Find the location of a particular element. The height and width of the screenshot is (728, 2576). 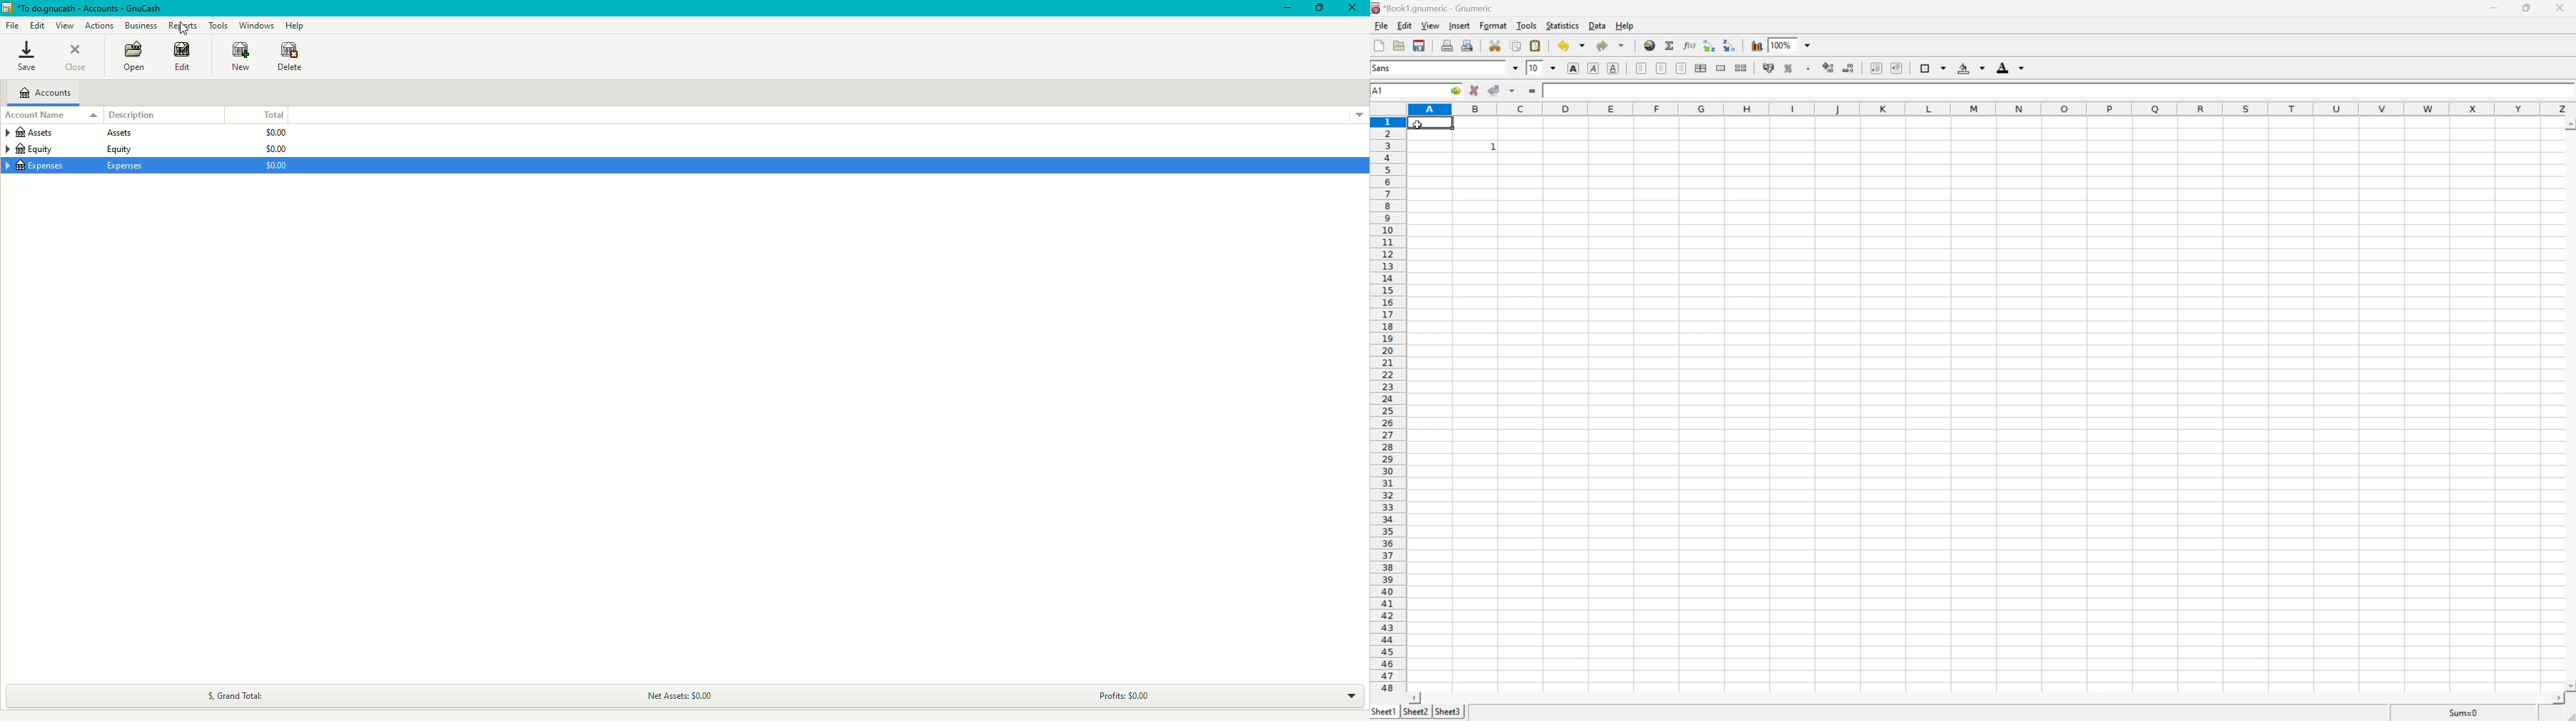

open a file is located at coordinates (1397, 47).